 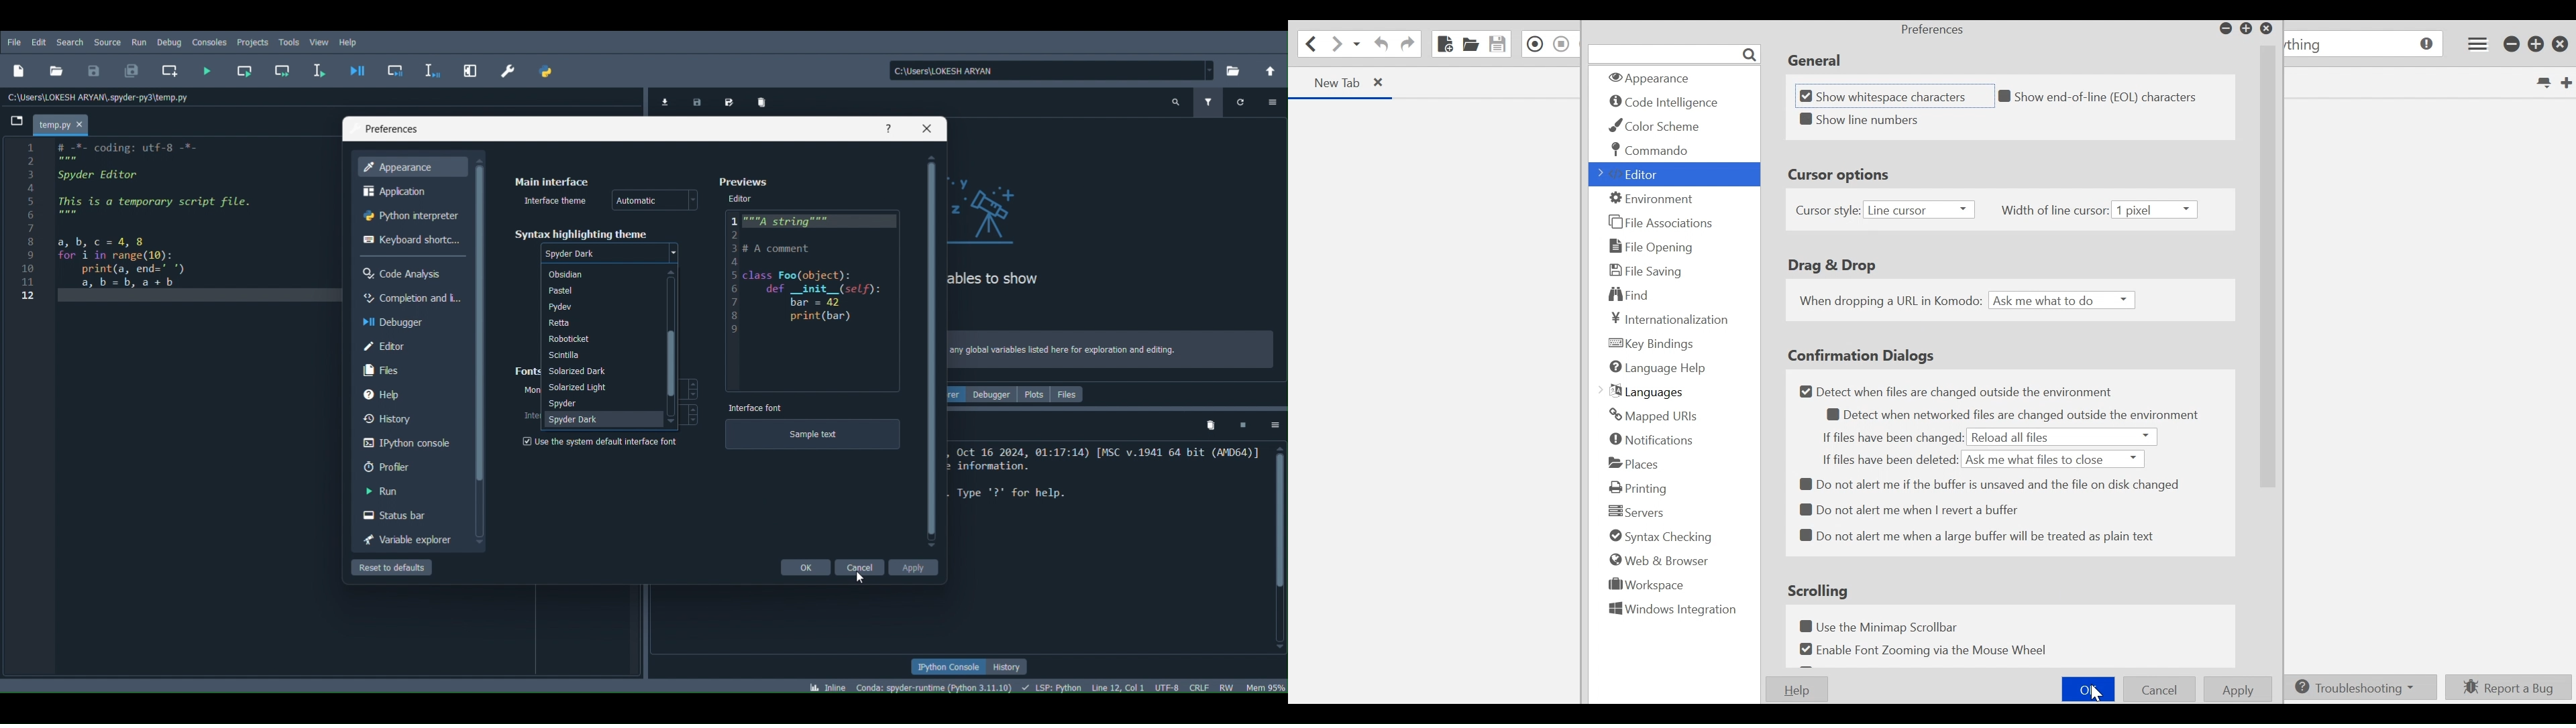 I want to click on Remove all variables, so click(x=1207, y=425).